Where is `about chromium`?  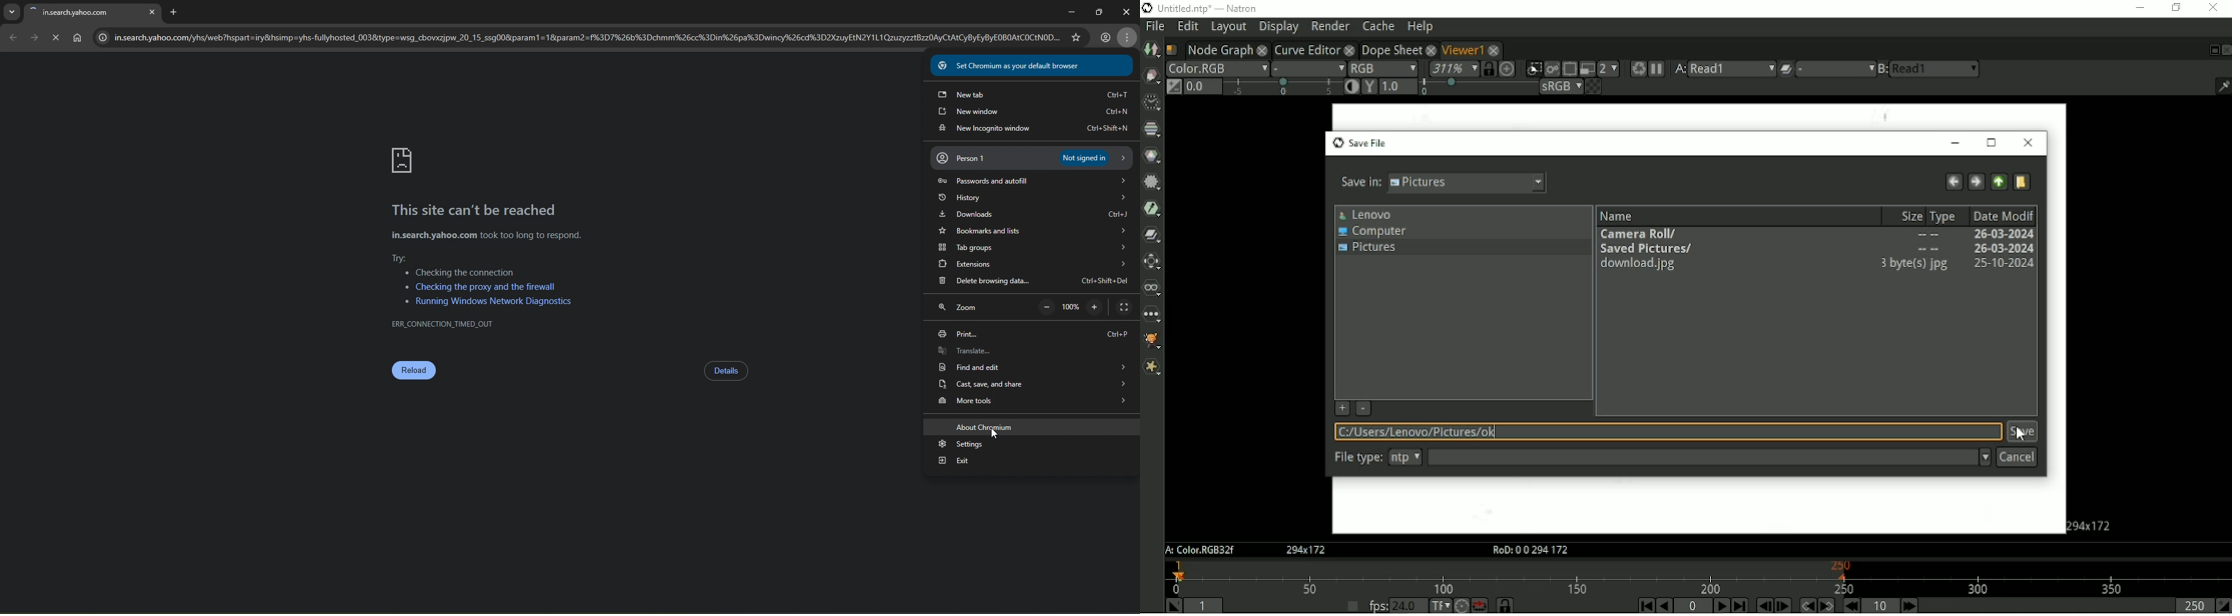 about chromium is located at coordinates (1032, 426).